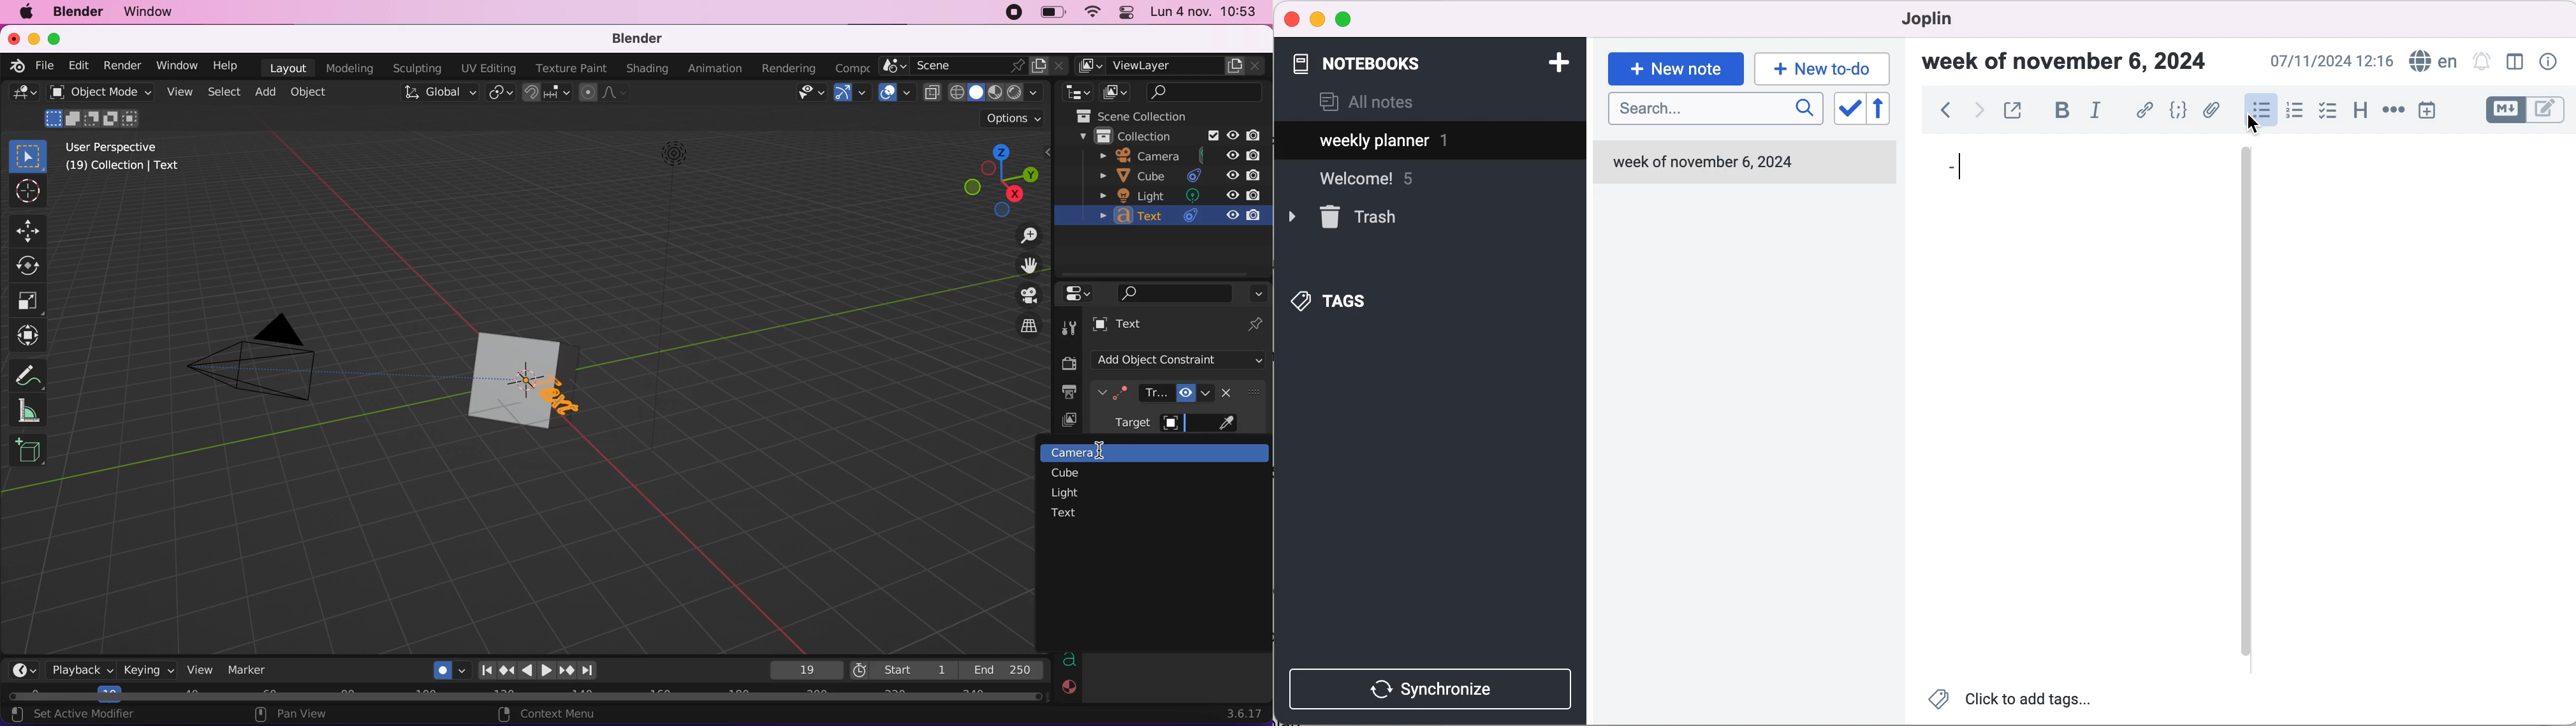 The image size is (2576, 728). I want to click on user perspective (19) collection | text, so click(122, 161).